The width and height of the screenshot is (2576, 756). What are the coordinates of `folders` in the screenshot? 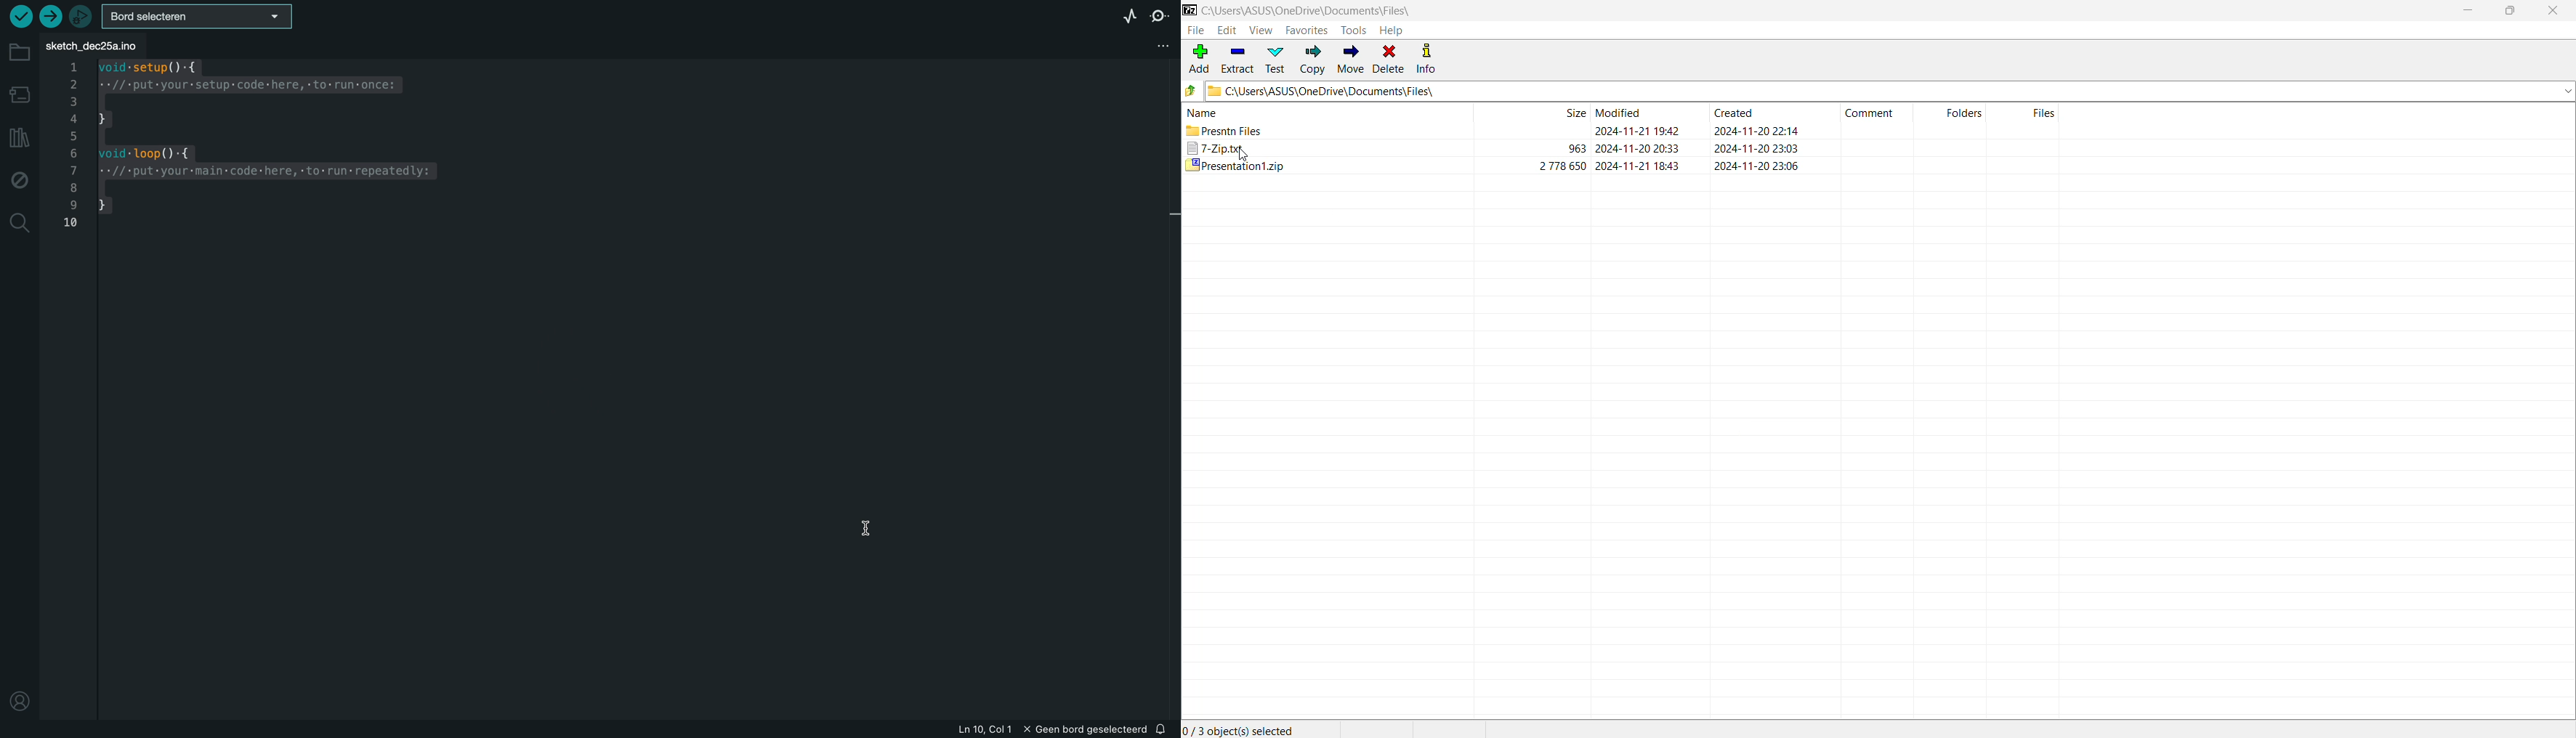 It's located at (1965, 113).